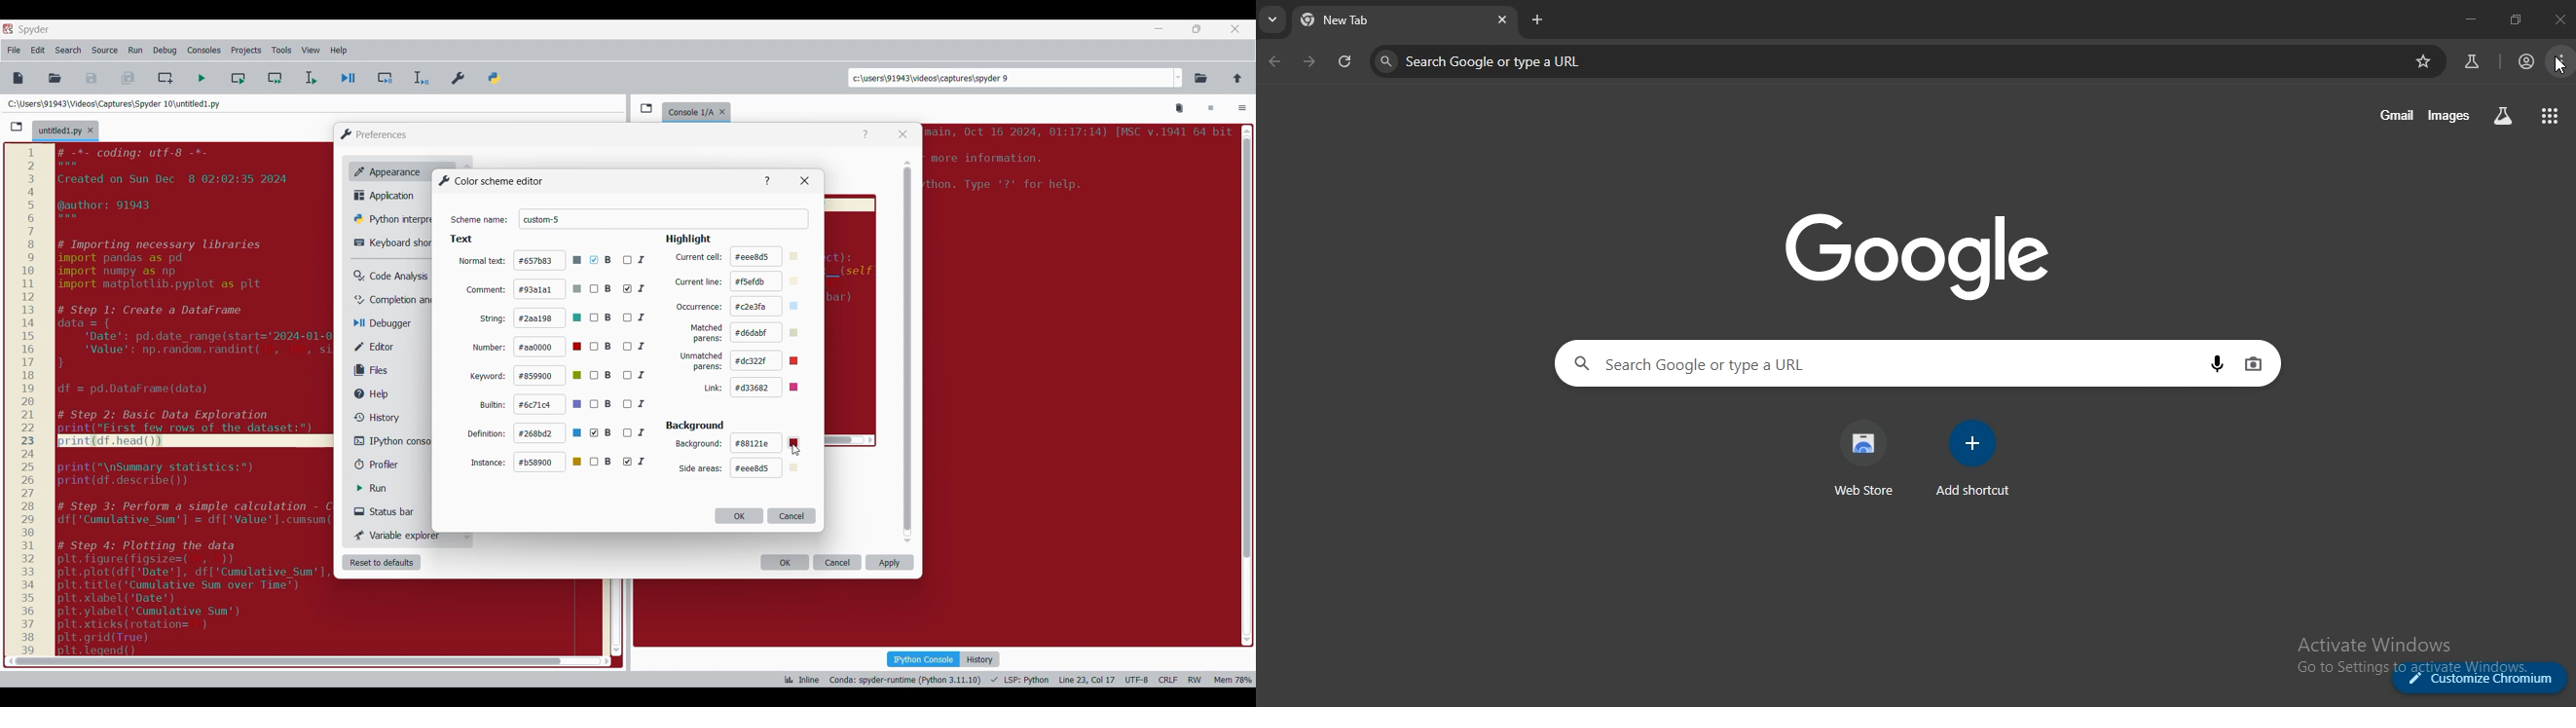 This screenshot has width=2576, height=728. Describe the element at coordinates (488, 462) in the screenshot. I see `instance` at that location.